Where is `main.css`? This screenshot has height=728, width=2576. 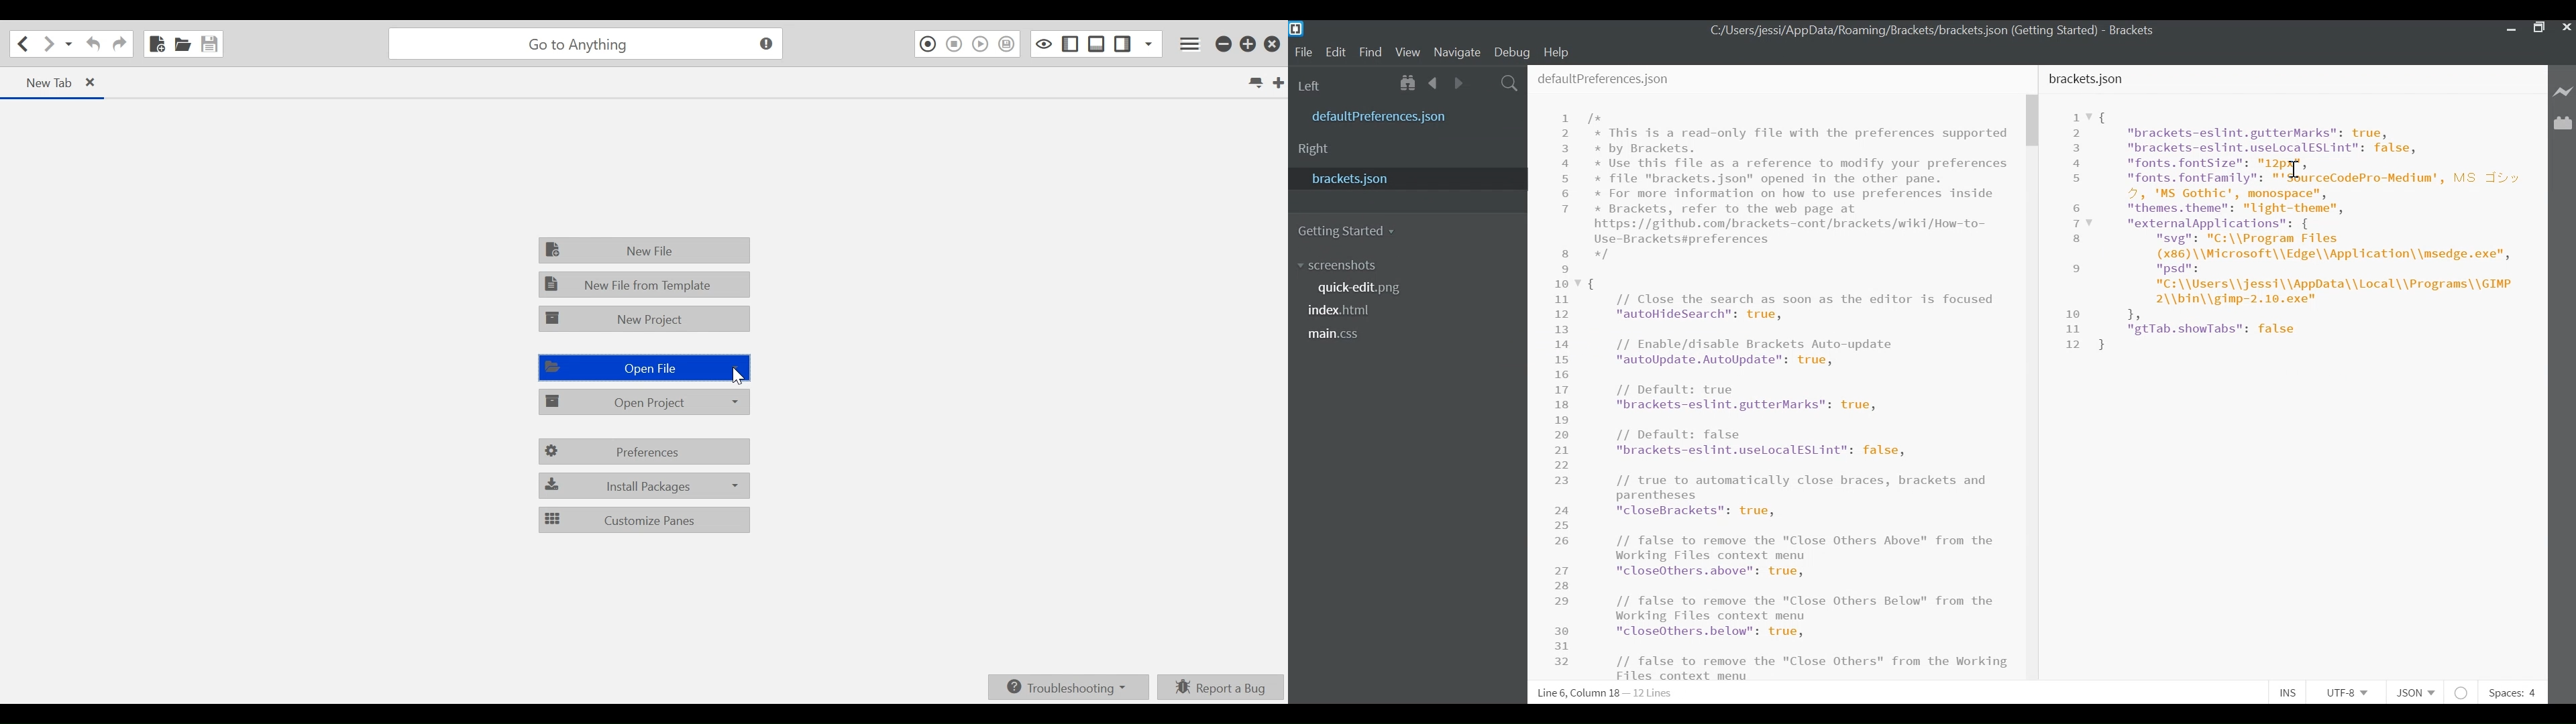 main.css is located at coordinates (1340, 335).